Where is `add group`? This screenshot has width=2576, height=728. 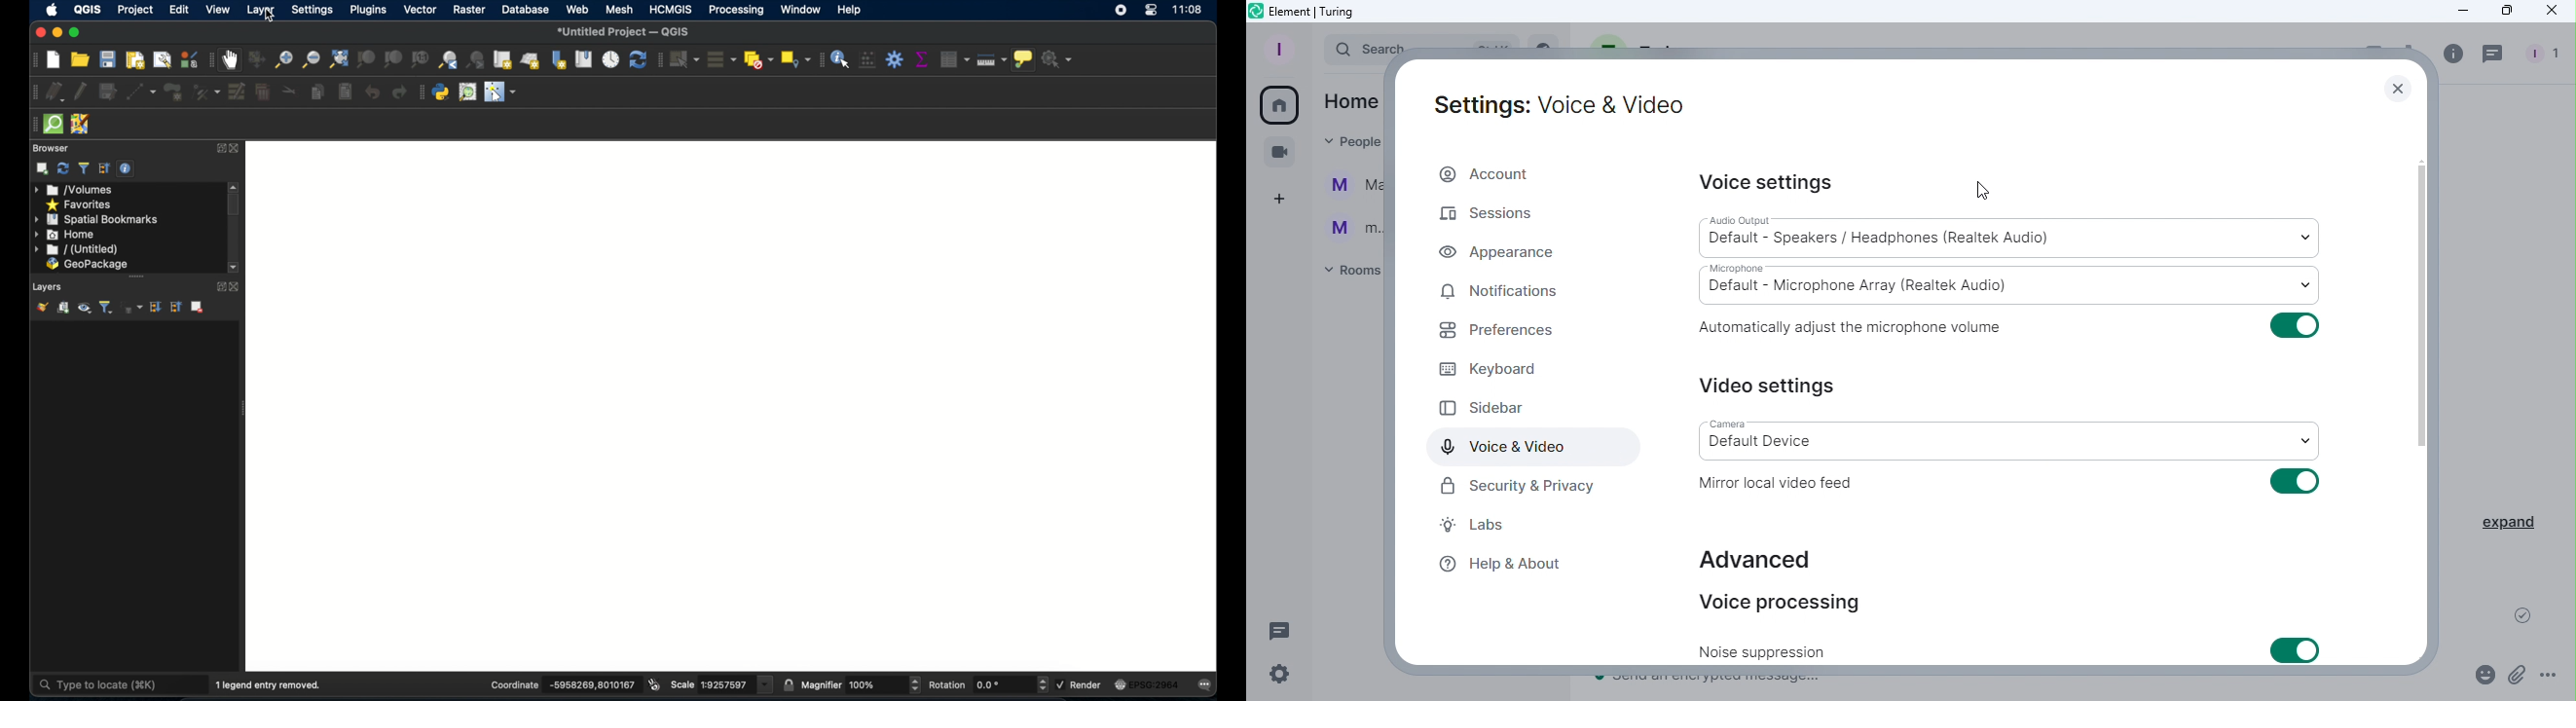
add group is located at coordinates (64, 308).